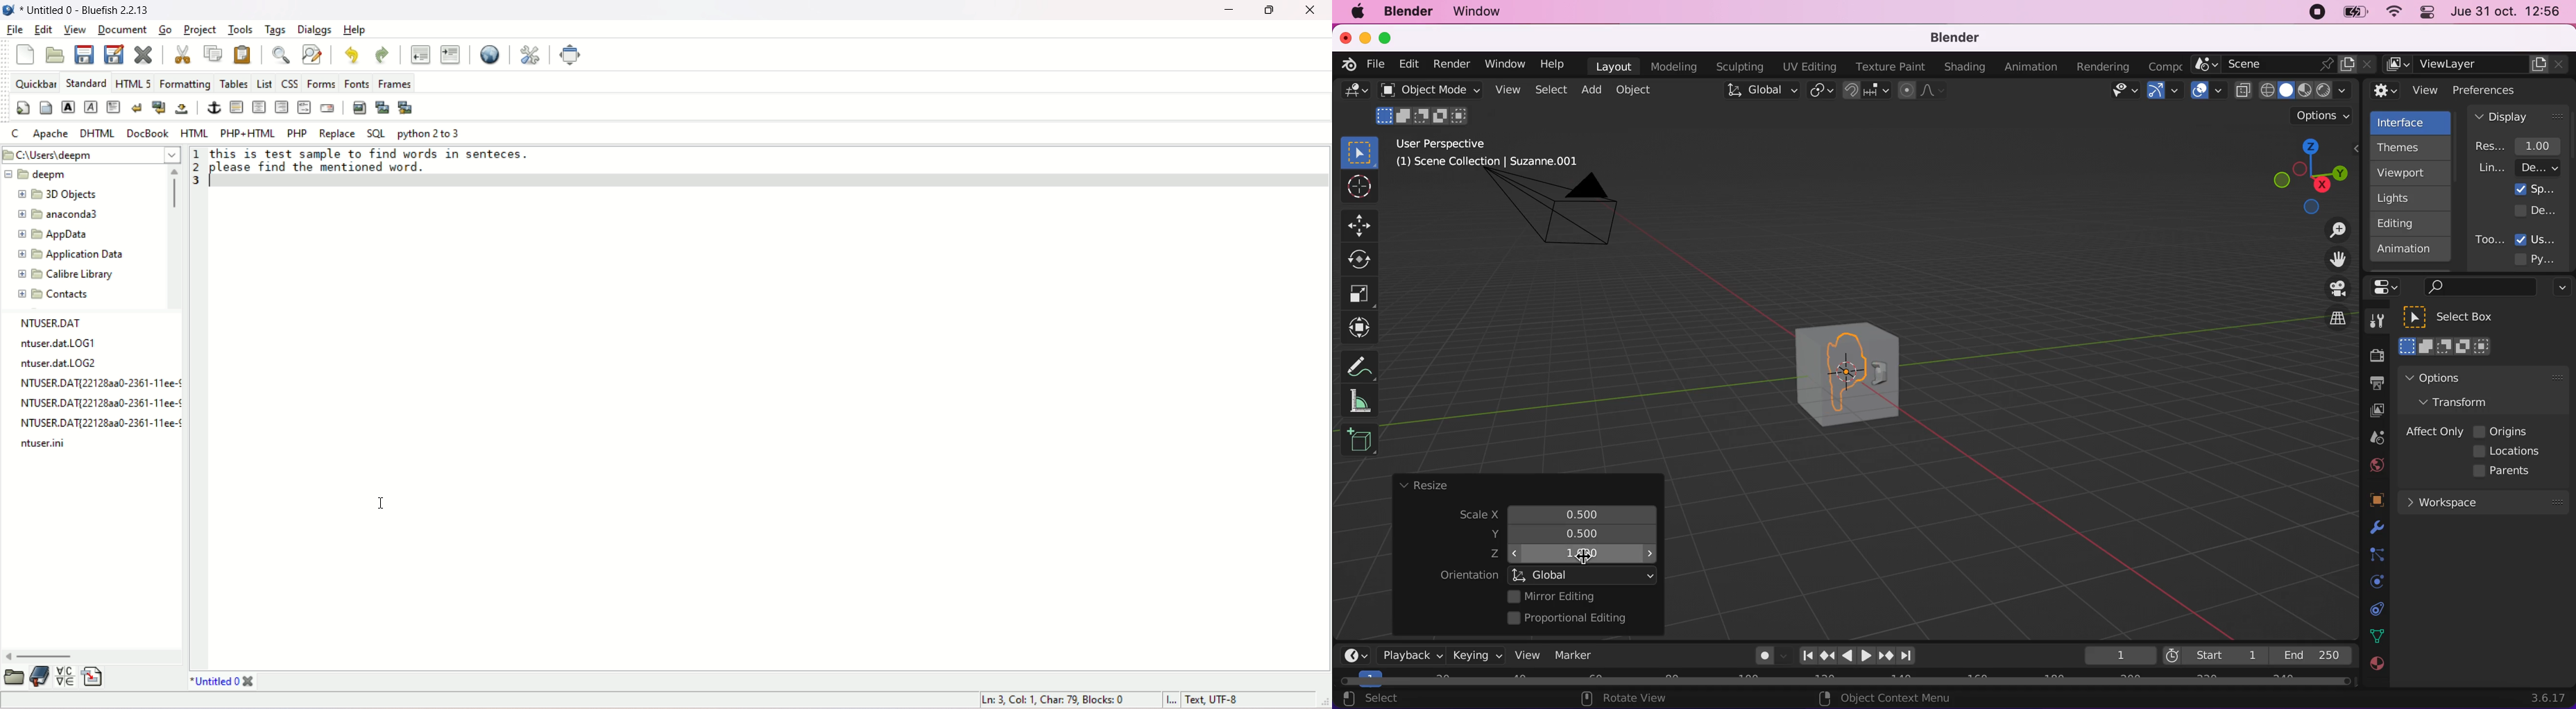  Describe the element at coordinates (314, 30) in the screenshot. I see `dialogs` at that location.